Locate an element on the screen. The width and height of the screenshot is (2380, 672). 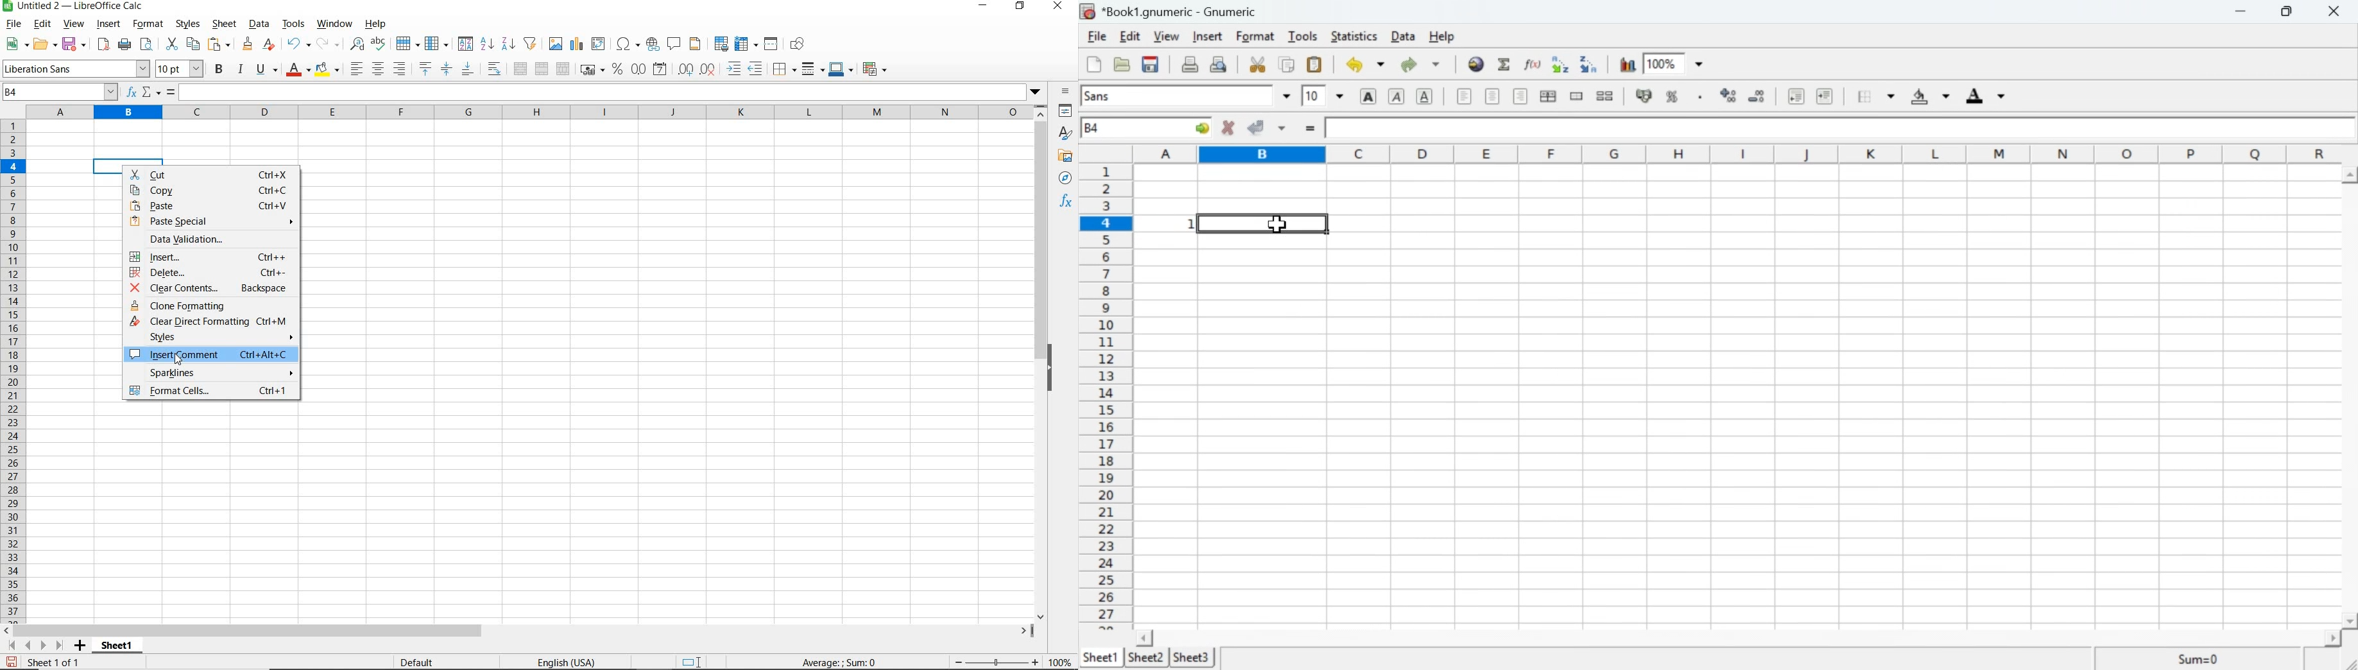
file name is located at coordinates (77, 7).